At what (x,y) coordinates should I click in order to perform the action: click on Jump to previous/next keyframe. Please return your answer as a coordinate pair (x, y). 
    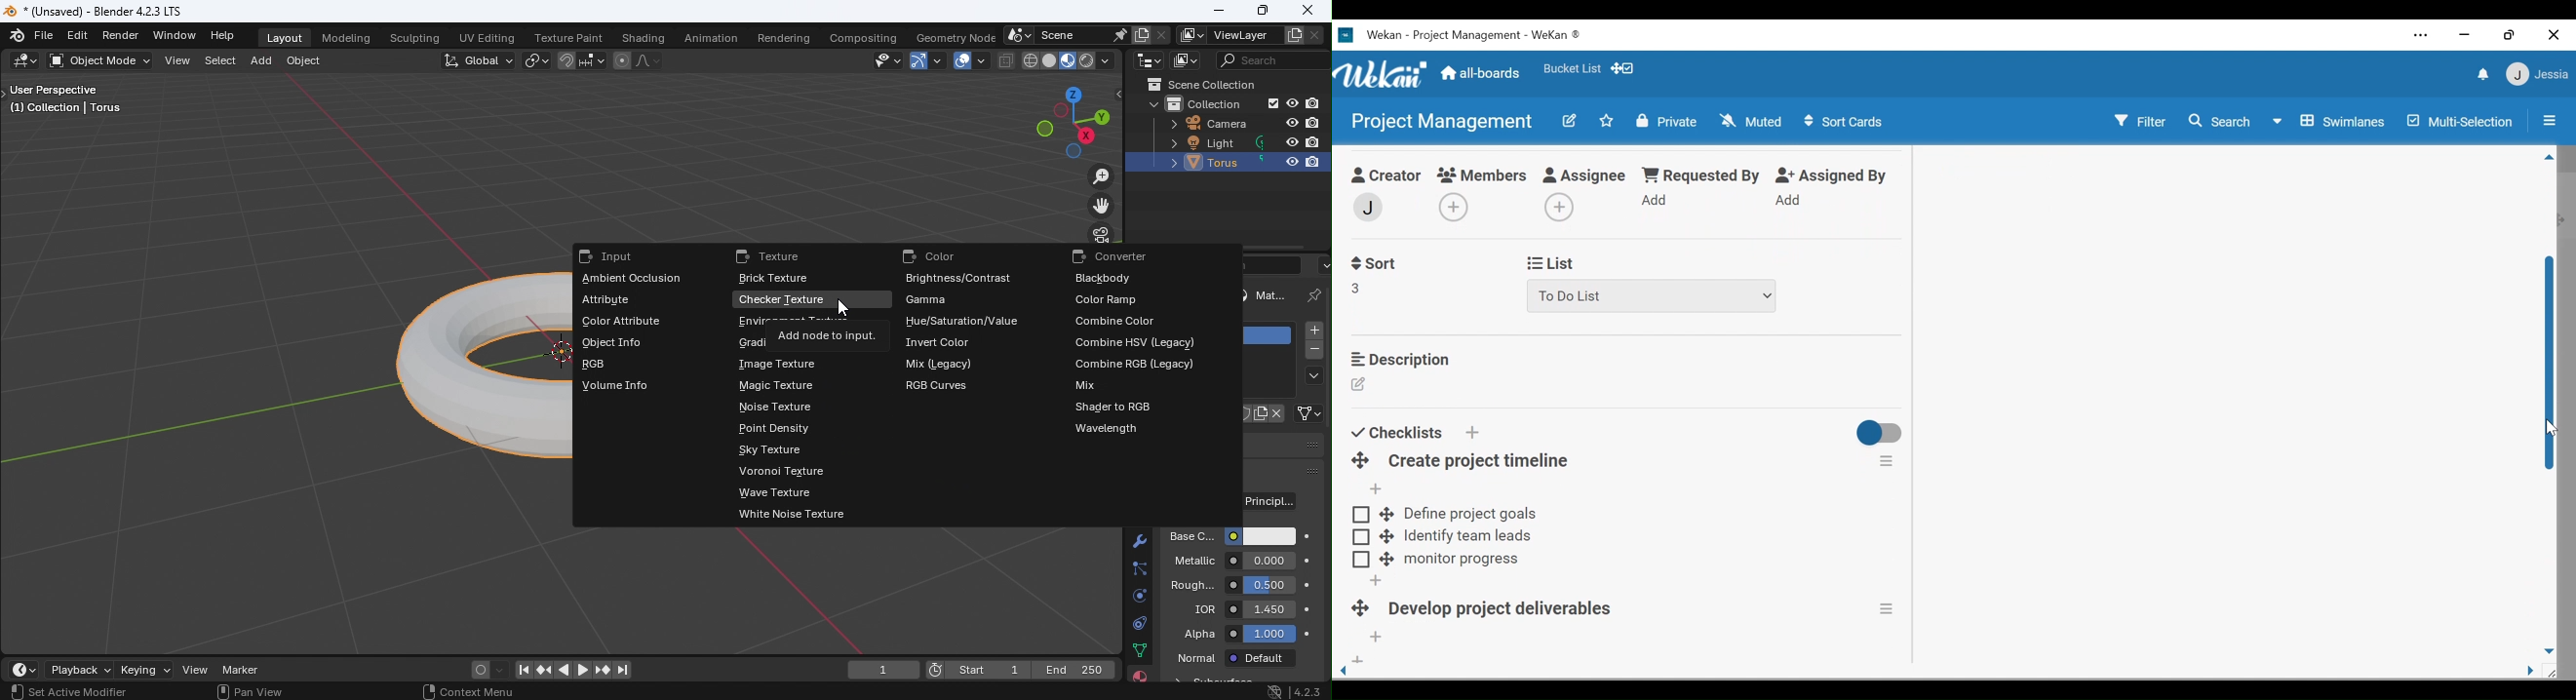
    Looking at the image, I should click on (602, 672).